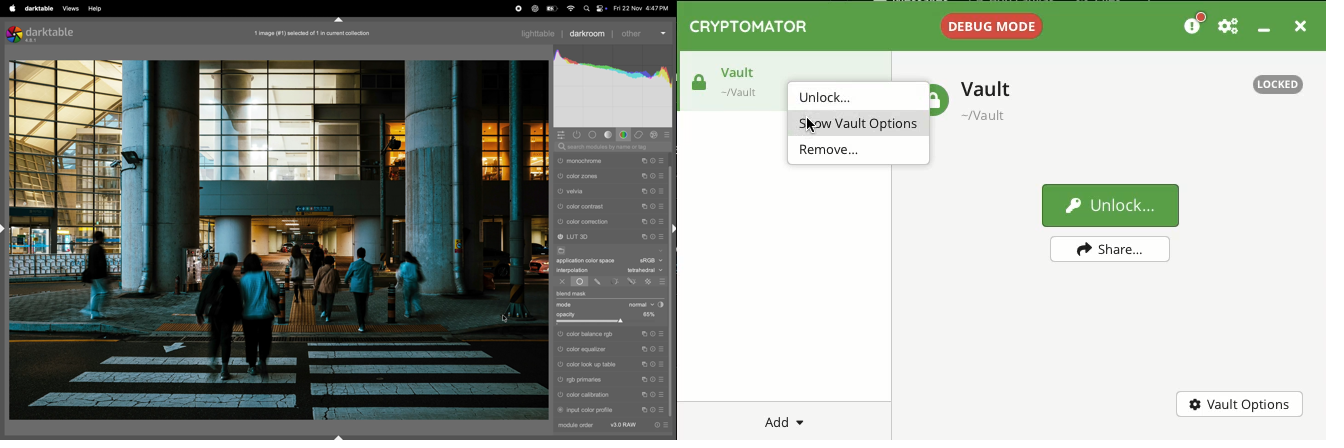 Image resolution: width=1344 pixels, height=448 pixels. Describe the element at coordinates (646, 314) in the screenshot. I see `0%` at that location.